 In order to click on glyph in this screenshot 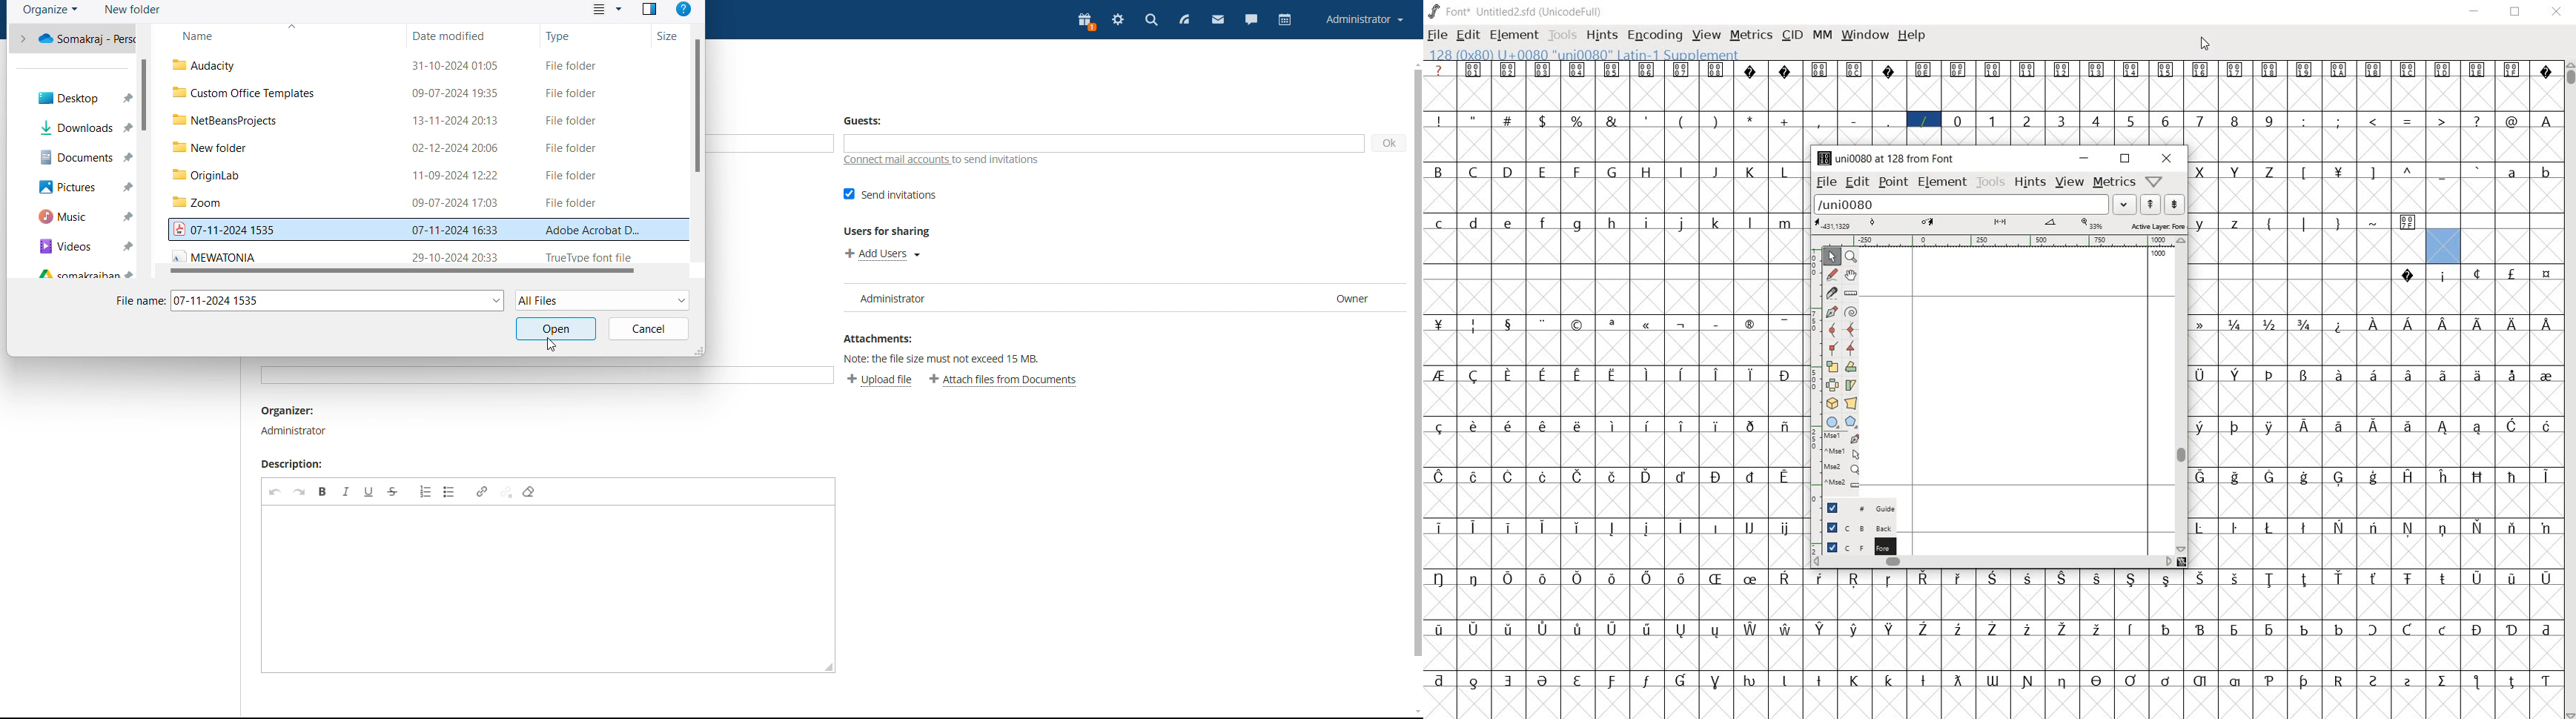, I will do `click(2408, 579)`.